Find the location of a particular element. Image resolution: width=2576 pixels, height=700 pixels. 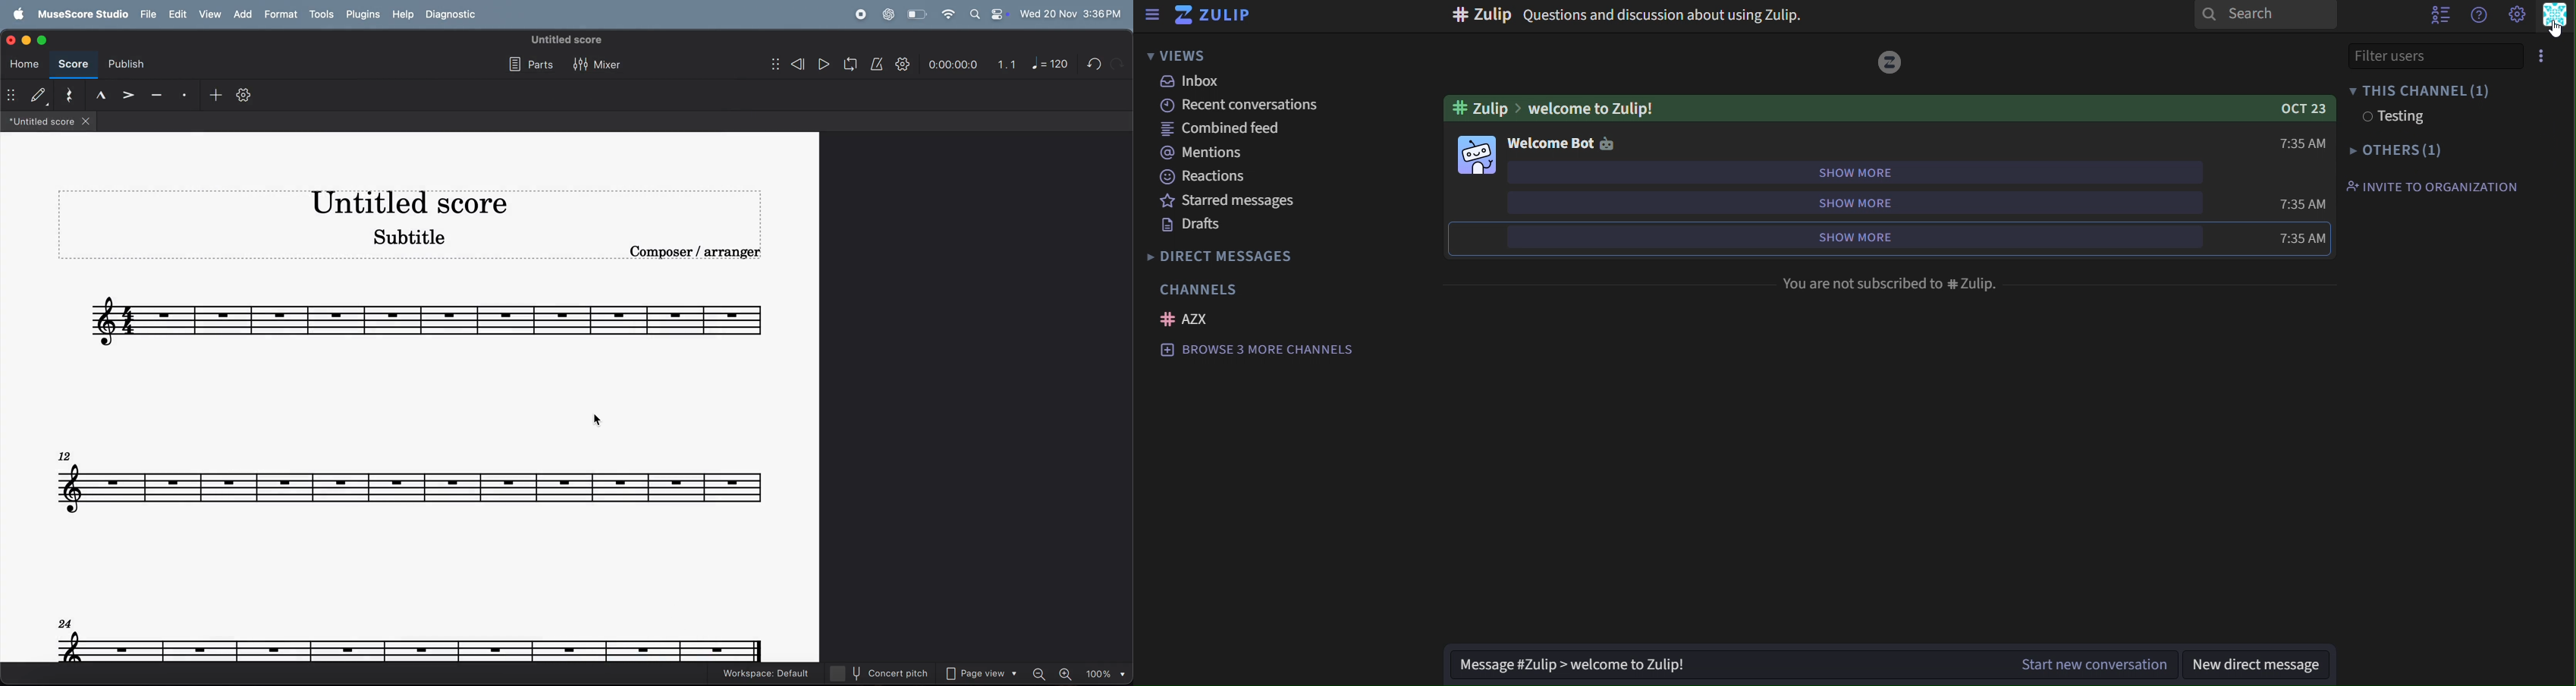

cursor is located at coordinates (609, 423).